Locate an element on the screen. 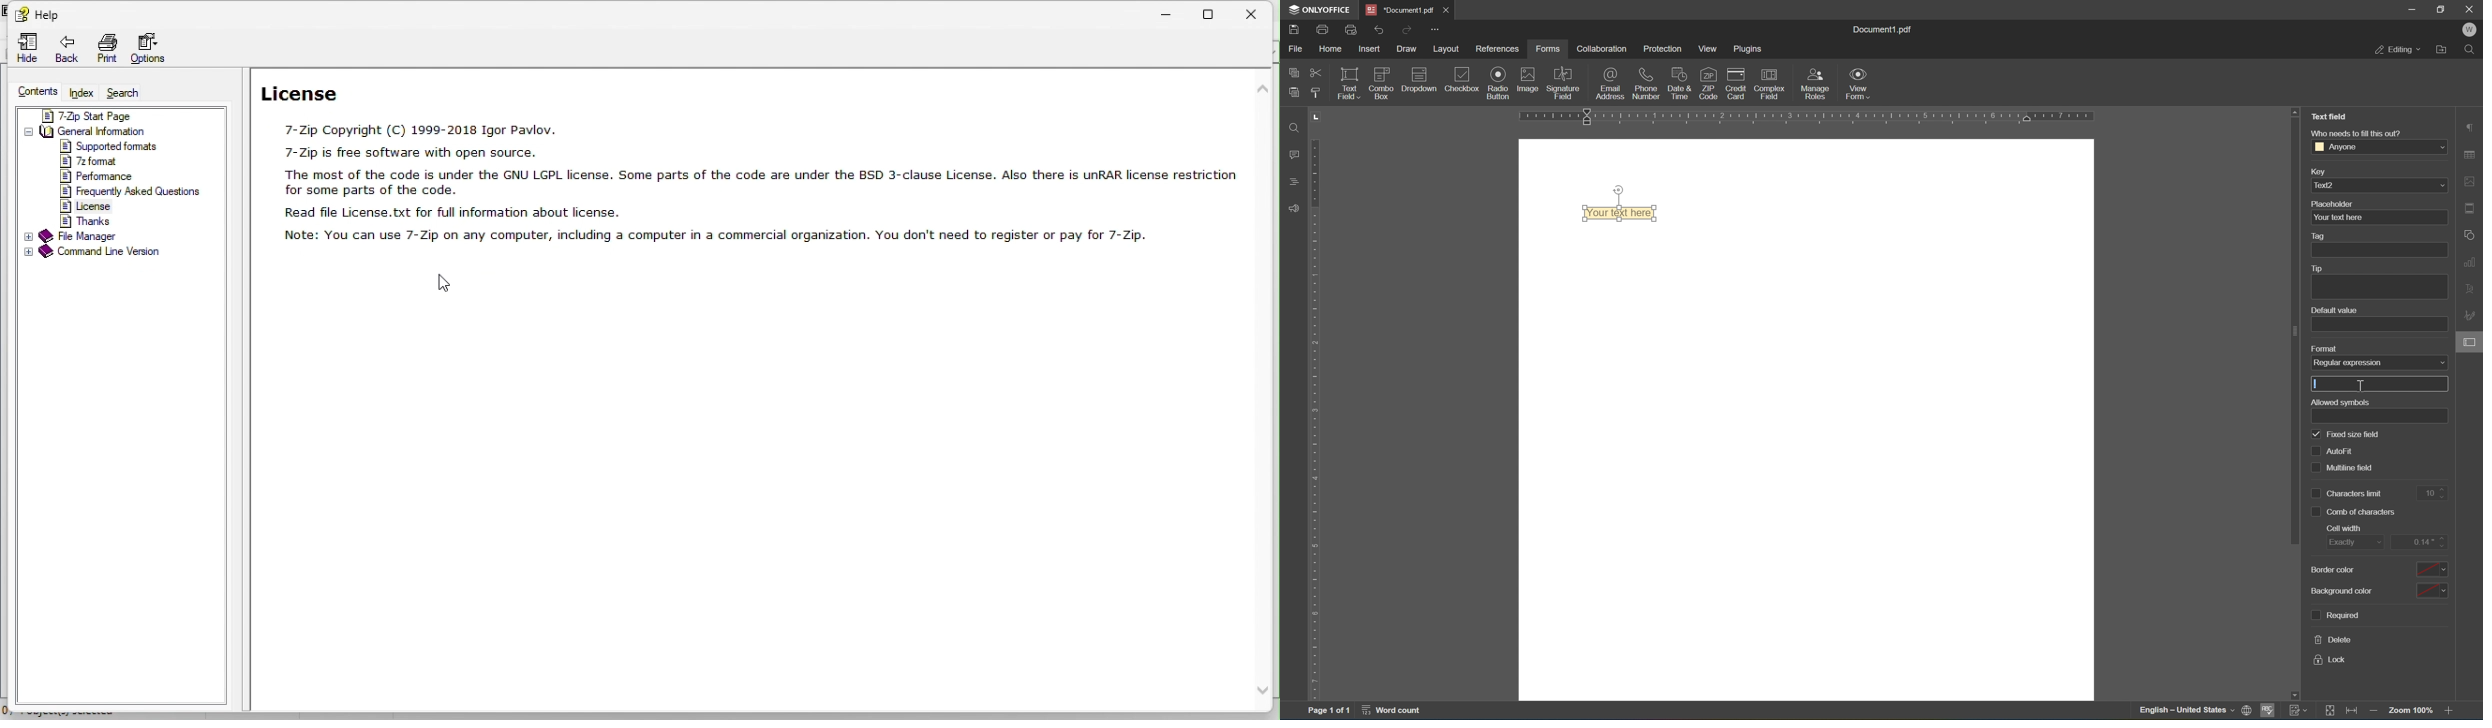  lock is located at coordinates (2331, 660).